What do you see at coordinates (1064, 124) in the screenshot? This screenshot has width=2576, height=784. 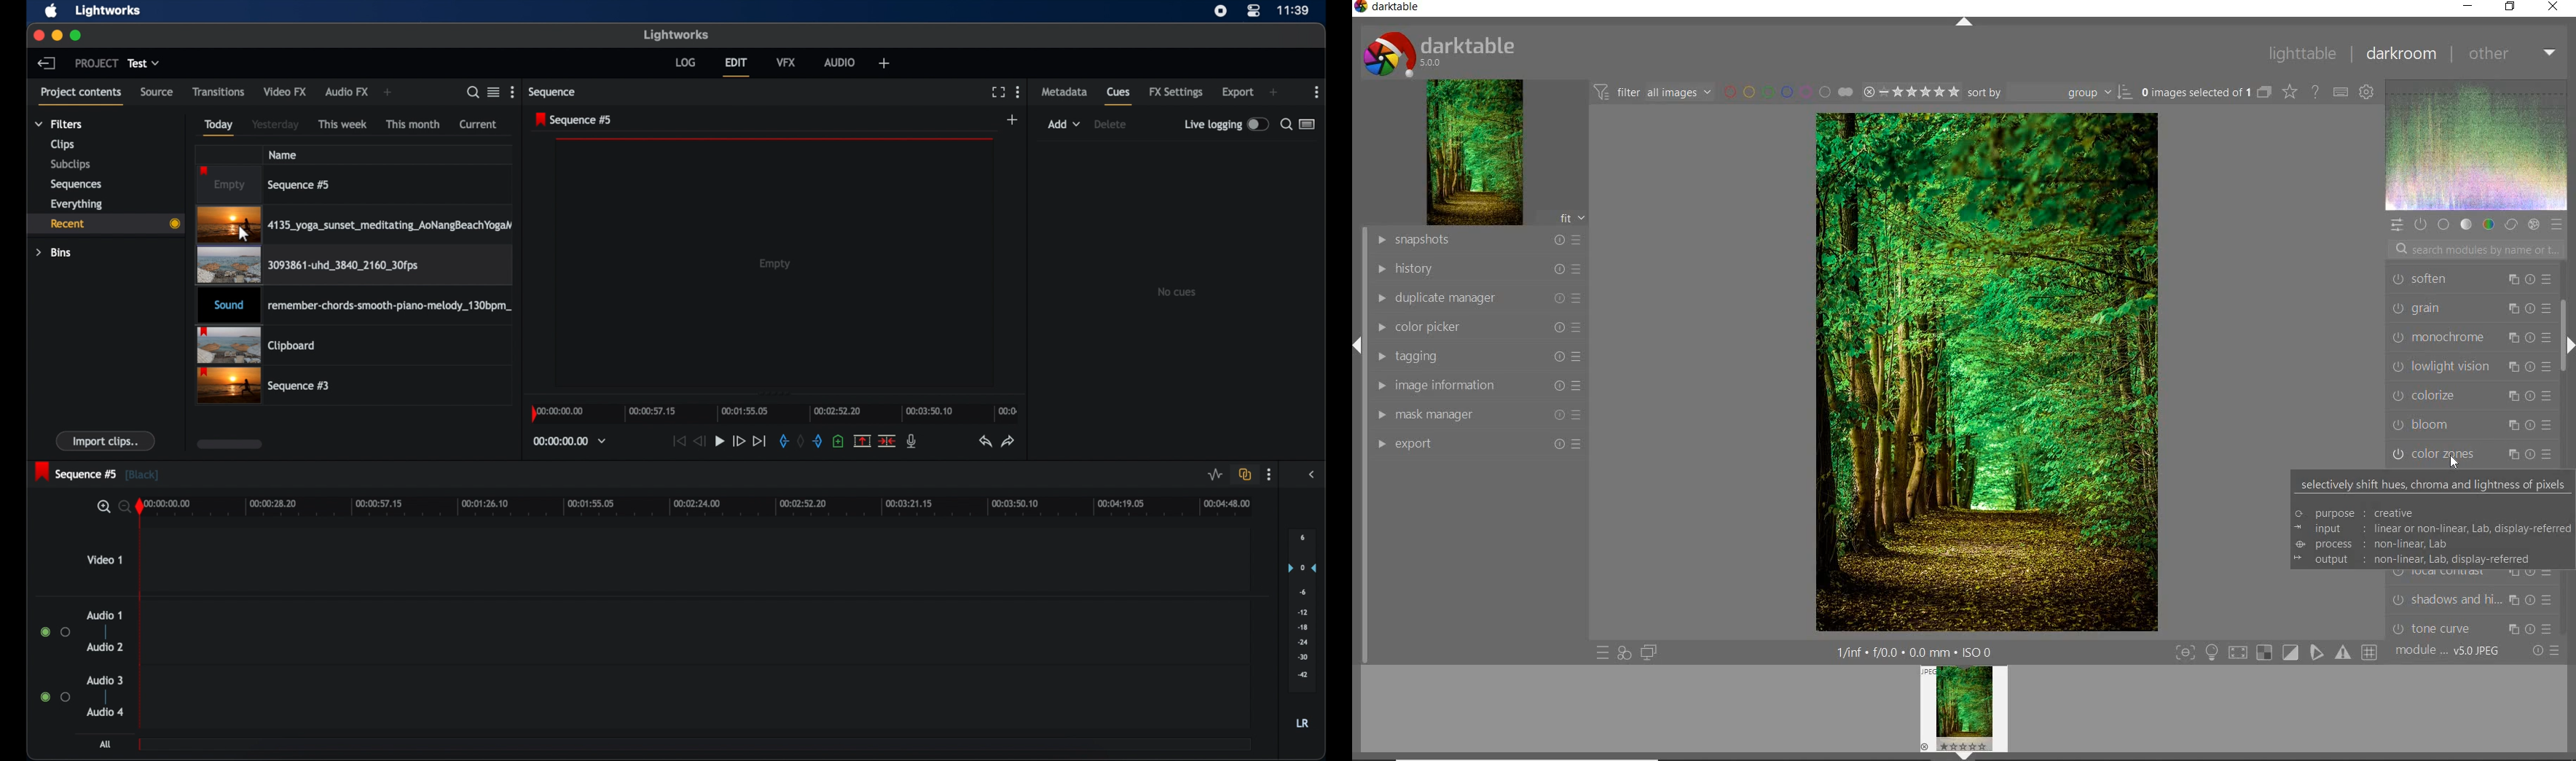 I see `add` at bounding box center [1064, 124].